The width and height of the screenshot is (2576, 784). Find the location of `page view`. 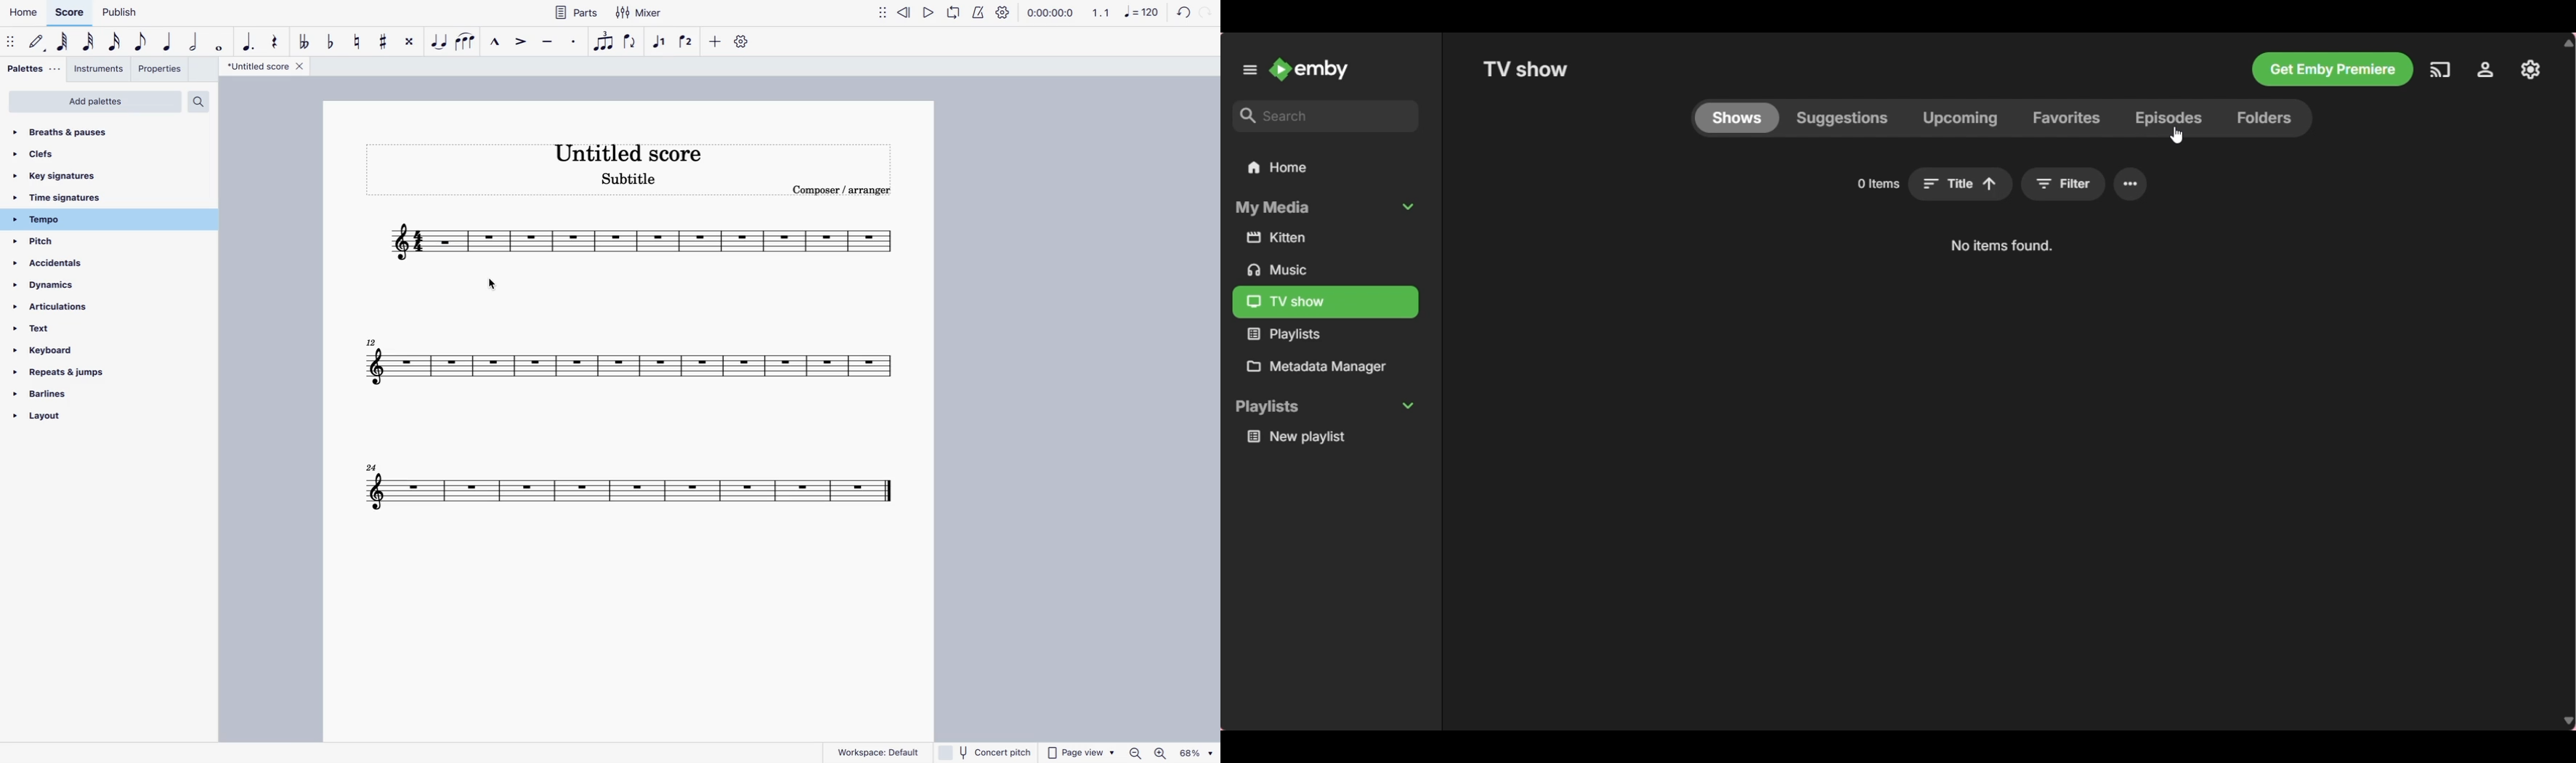

page view is located at coordinates (1081, 751).